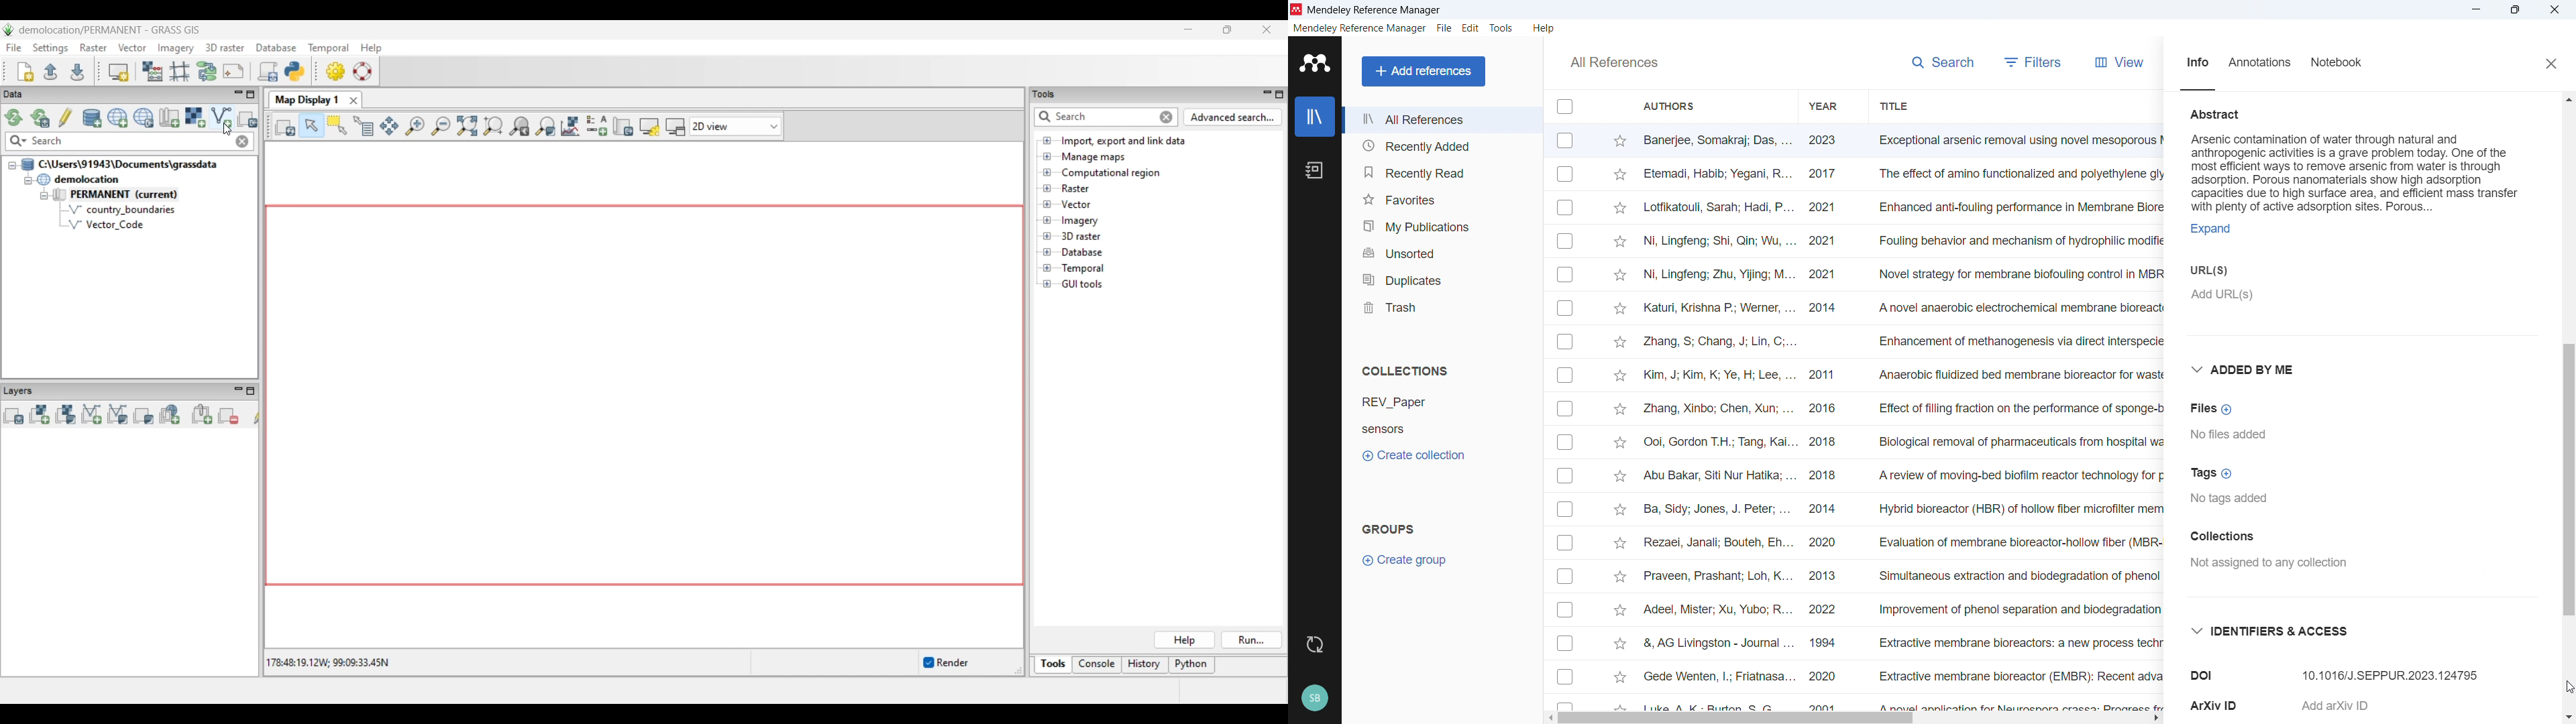 This screenshot has width=2576, height=728. I want to click on Scroll up , so click(2568, 98).